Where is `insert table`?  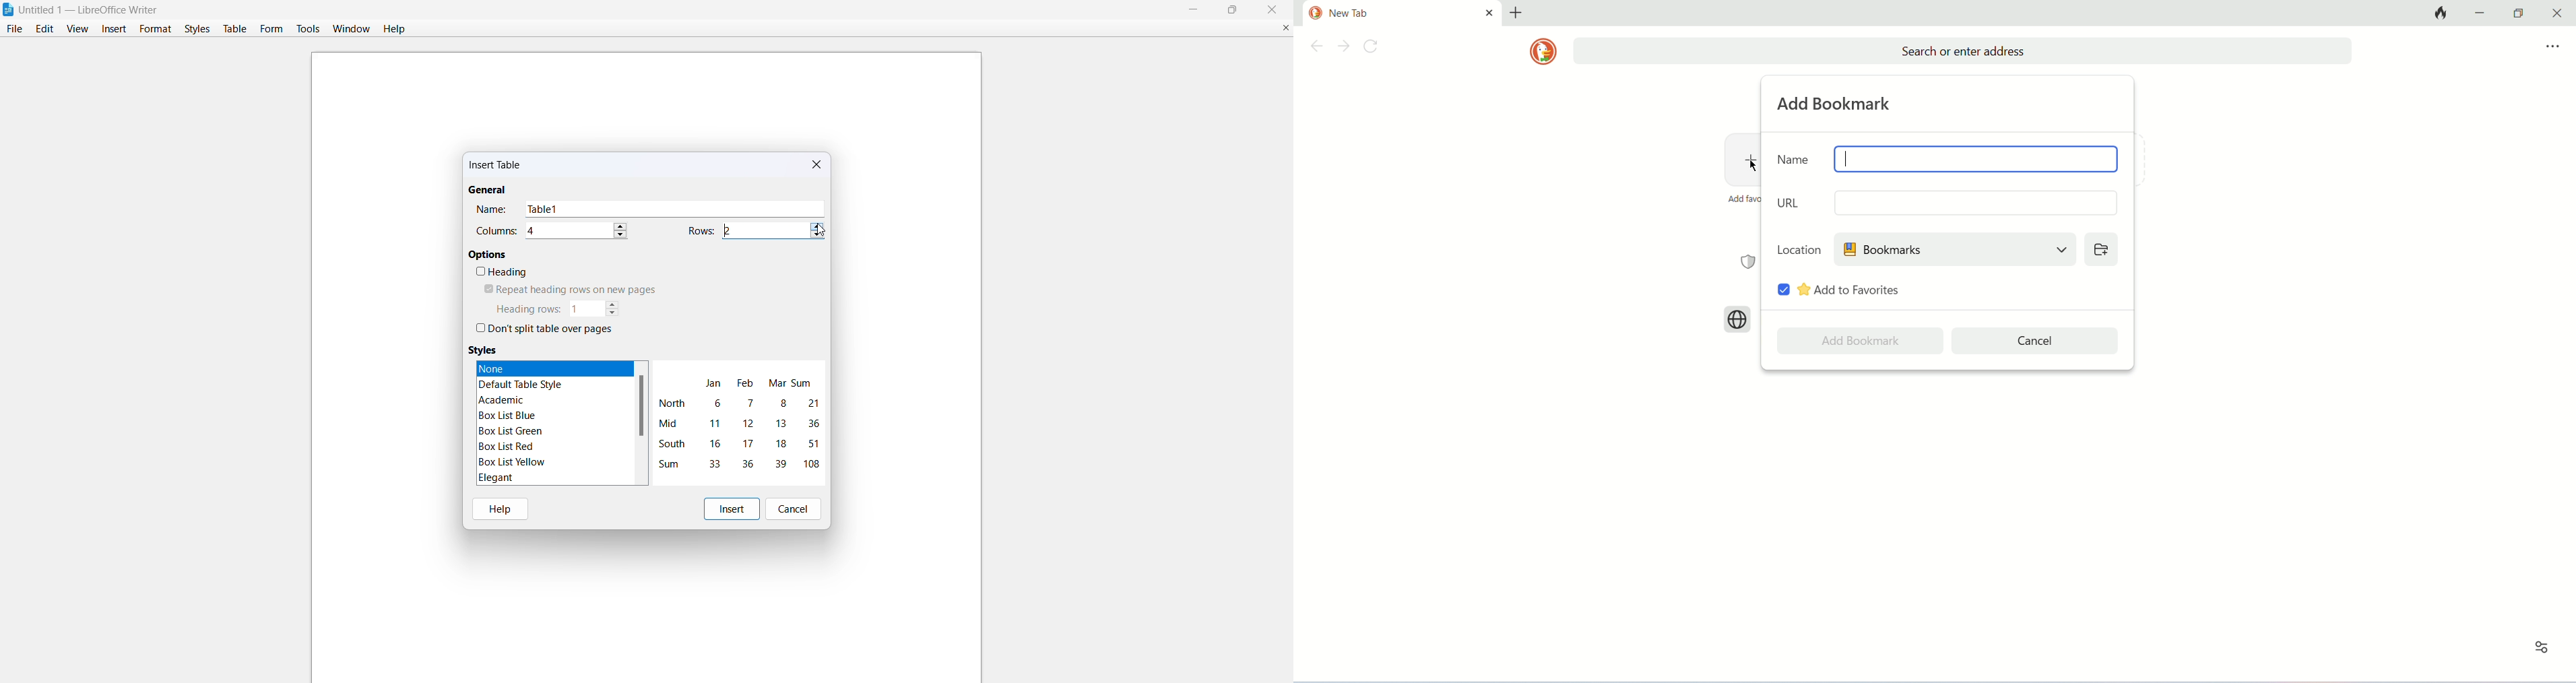 insert table is located at coordinates (497, 167).